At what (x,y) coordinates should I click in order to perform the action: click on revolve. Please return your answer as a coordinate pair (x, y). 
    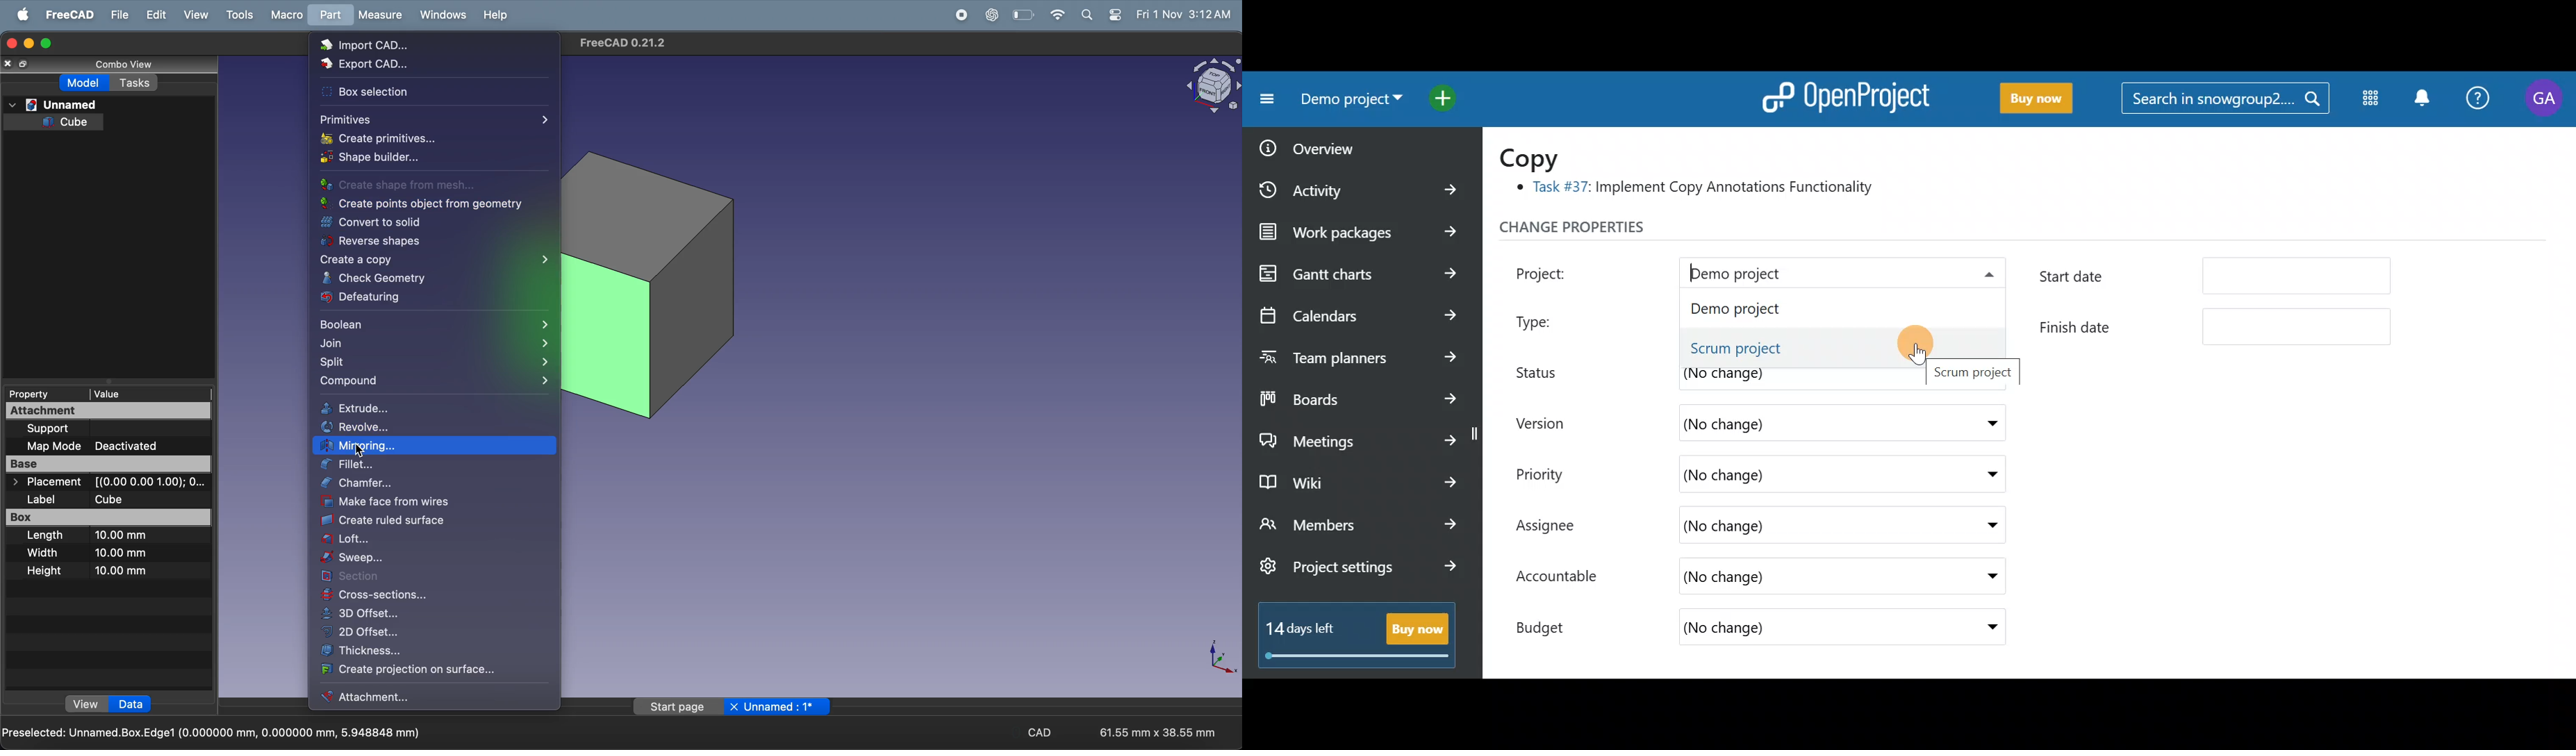
    Looking at the image, I should click on (424, 428).